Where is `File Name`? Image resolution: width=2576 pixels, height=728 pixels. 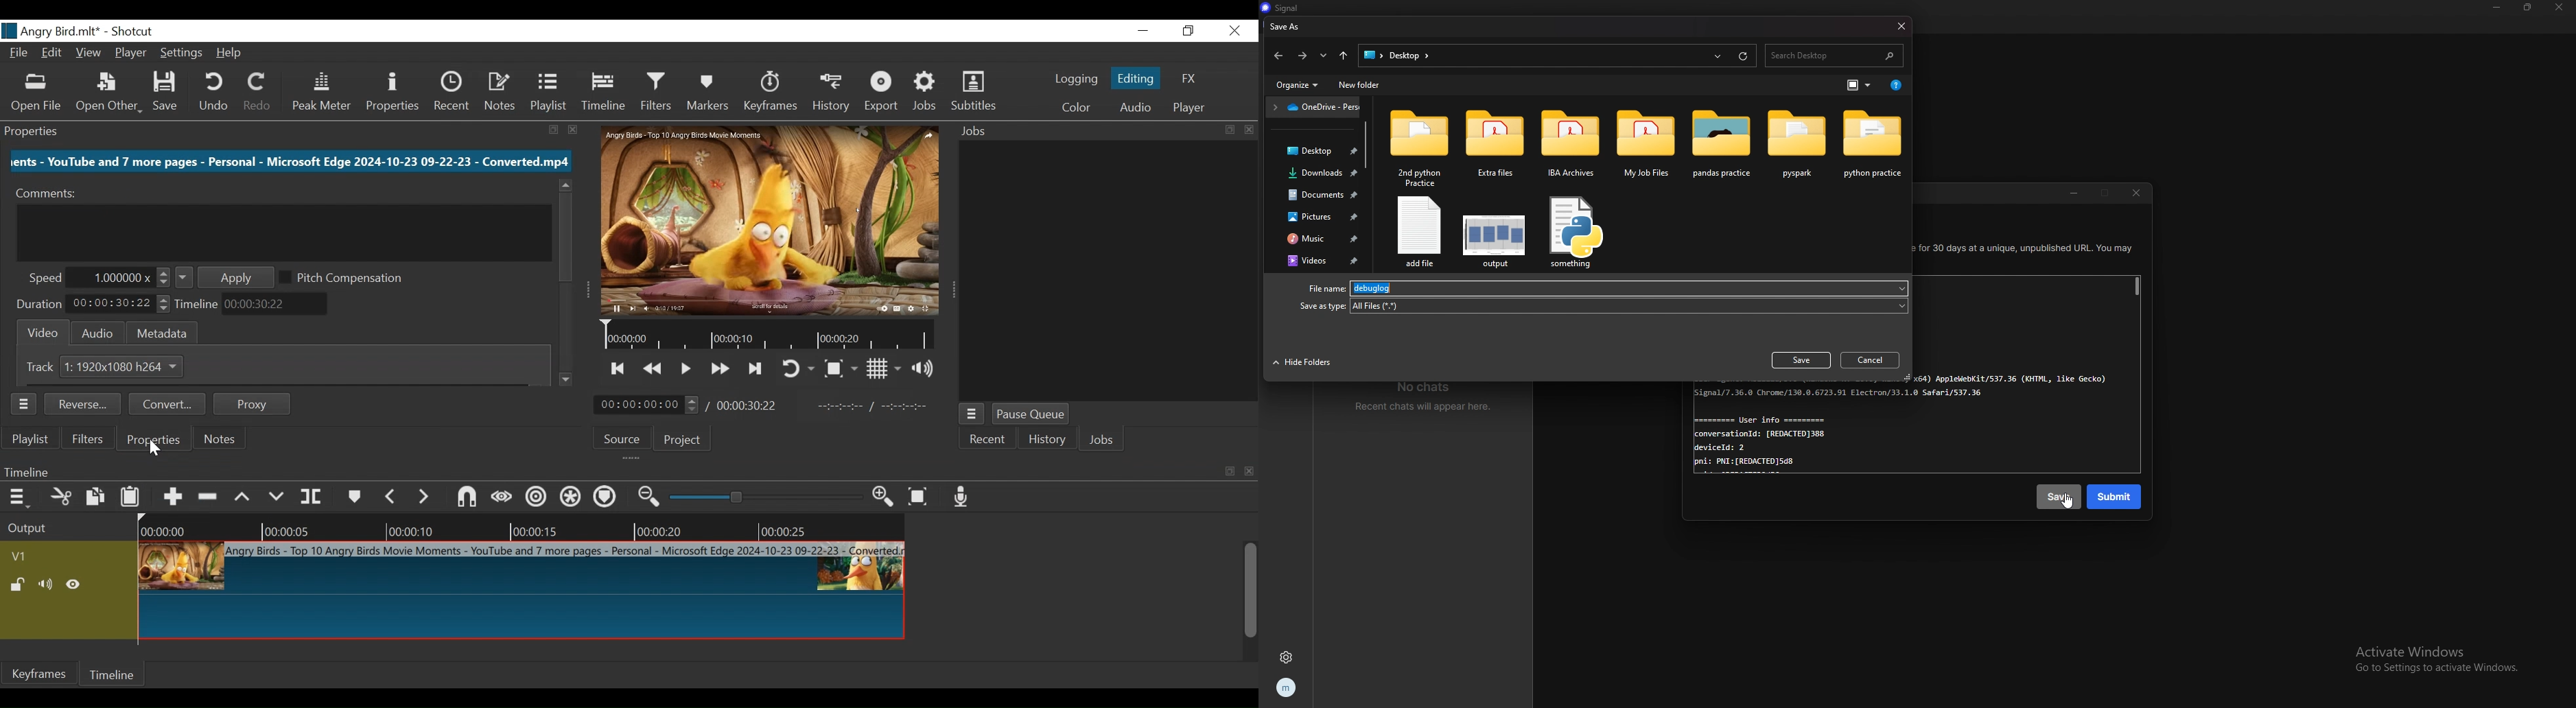
File Name is located at coordinates (50, 31).